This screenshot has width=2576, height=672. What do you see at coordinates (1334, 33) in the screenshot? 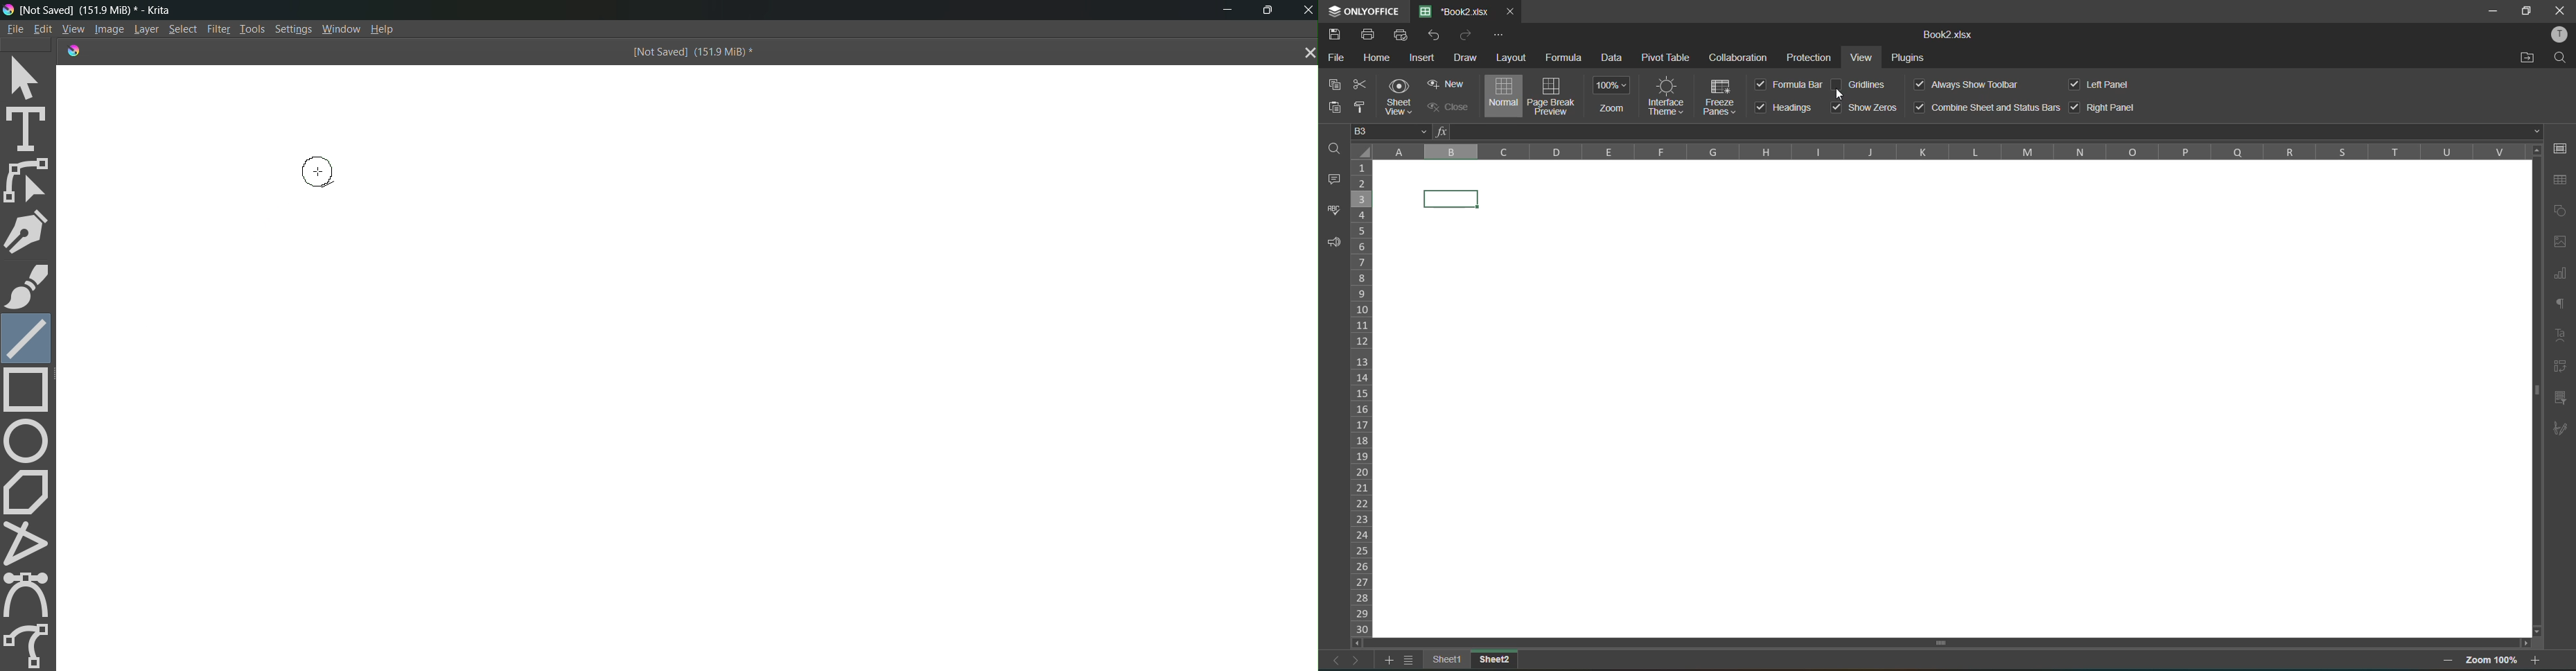
I see `save` at bounding box center [1334, 33].